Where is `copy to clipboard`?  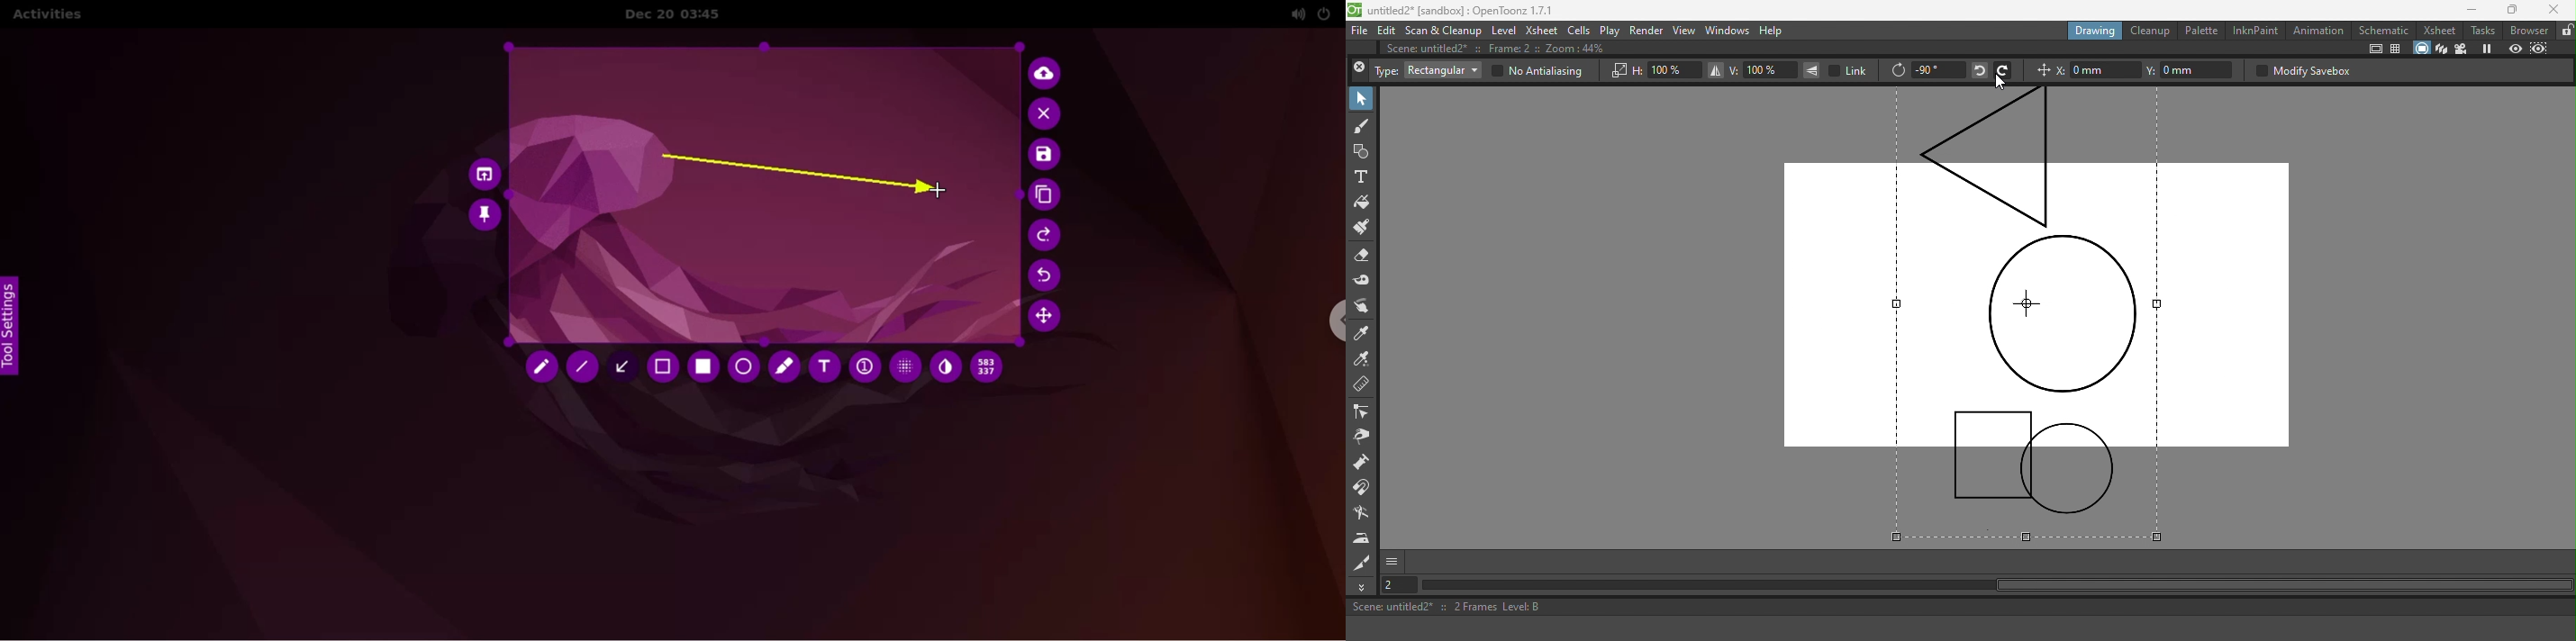
copy to clipboard is located at coordinates (1047, 196).